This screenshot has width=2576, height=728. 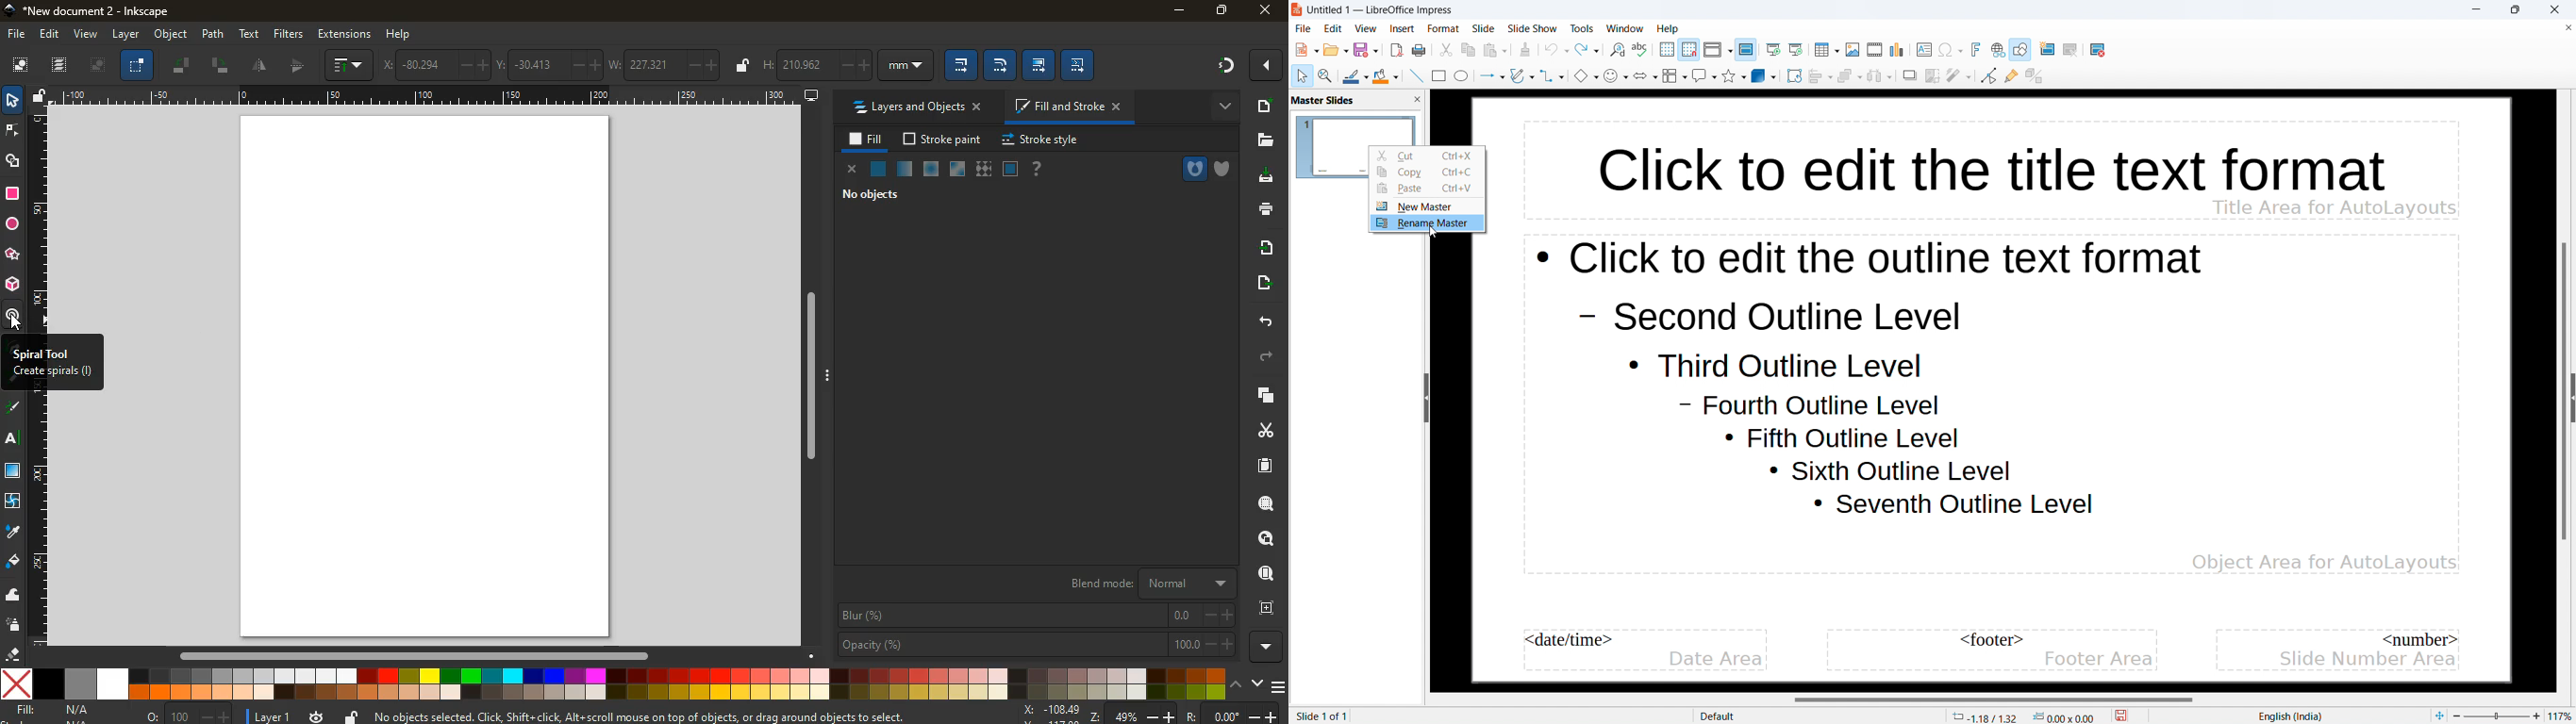 I want to click on zoom out, so click(x=2458, y=715).